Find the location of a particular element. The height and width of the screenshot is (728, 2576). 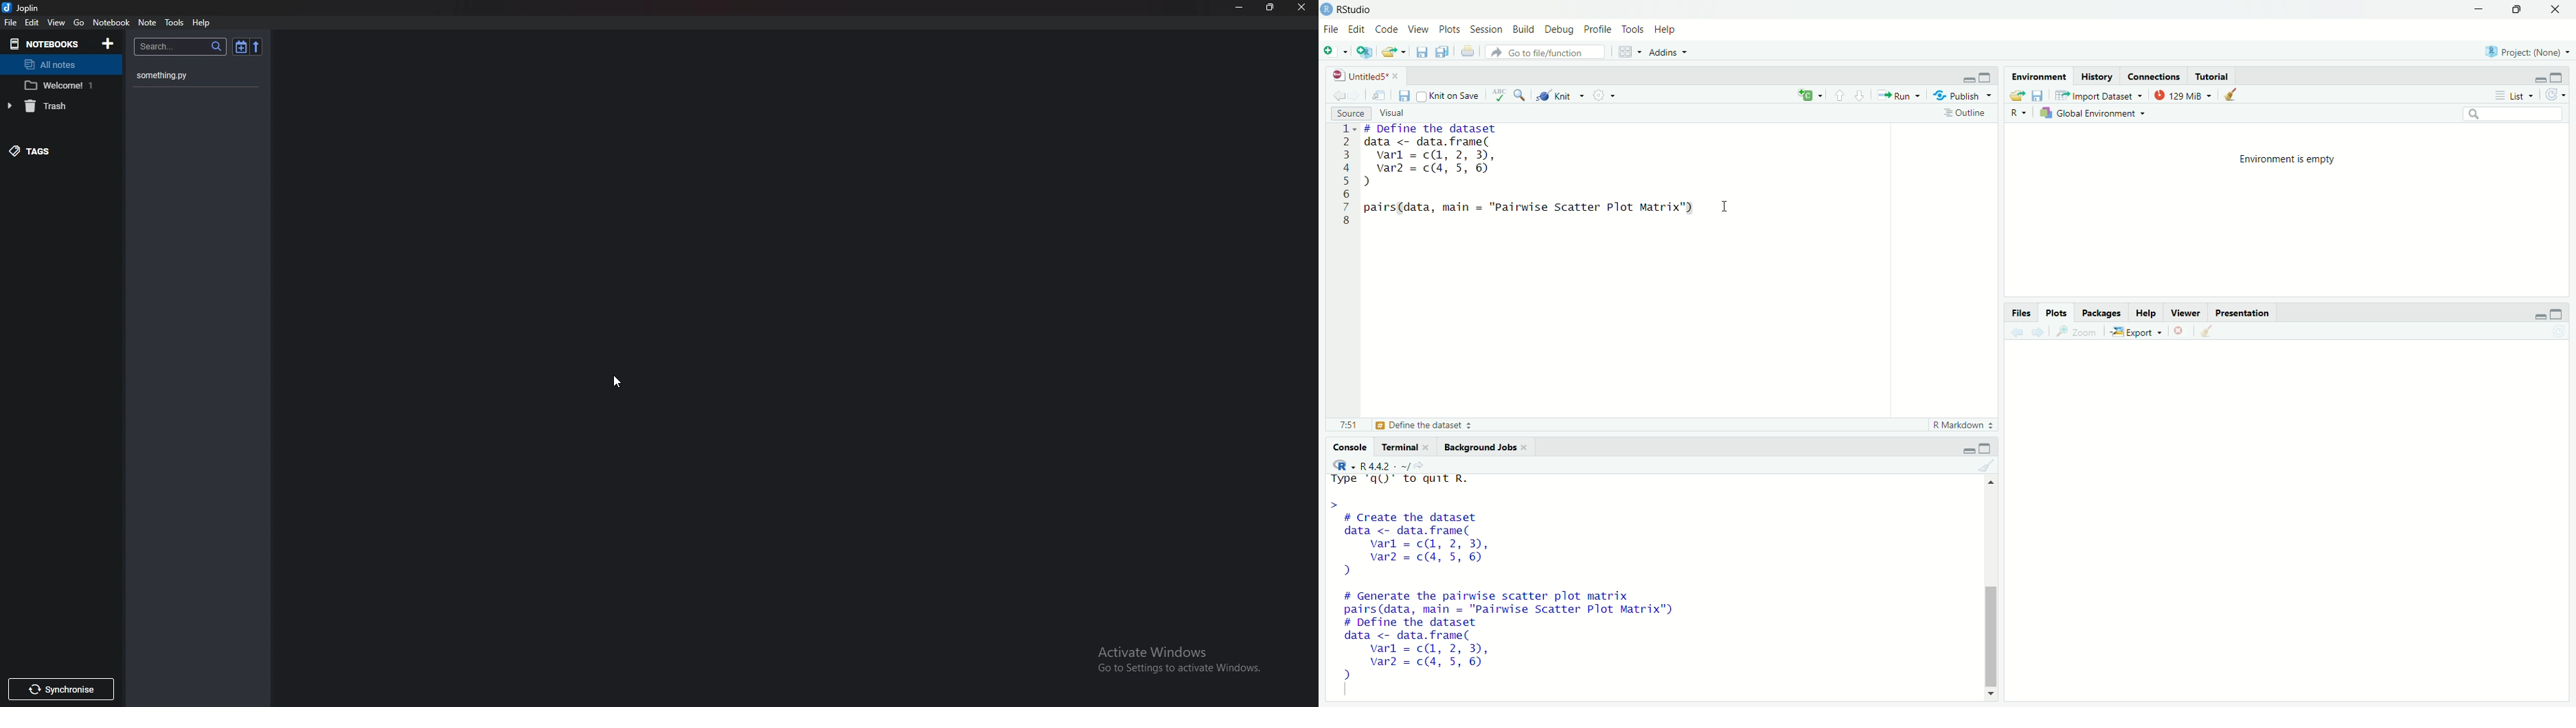

Presentation is located at coordinates (2243, 313).